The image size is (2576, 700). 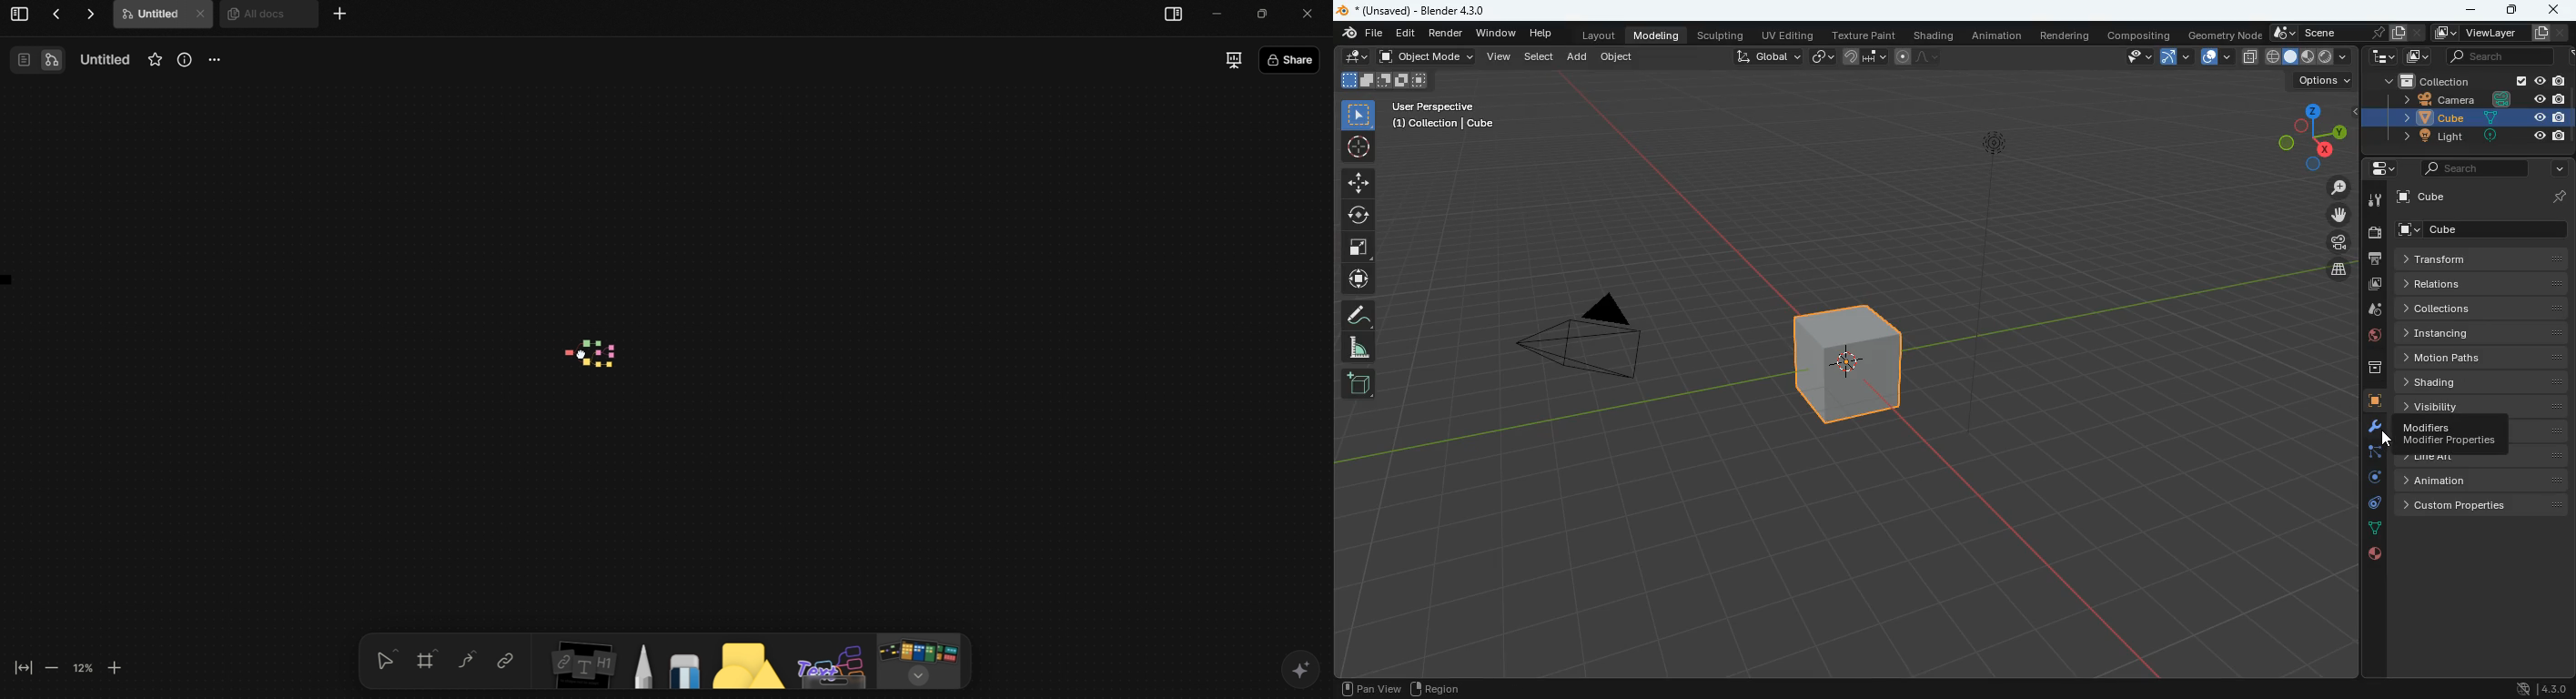 What do you see at coordinates (426, 661) in the screenshot?
I see `Grid tool` at bounding box center [426, 661].